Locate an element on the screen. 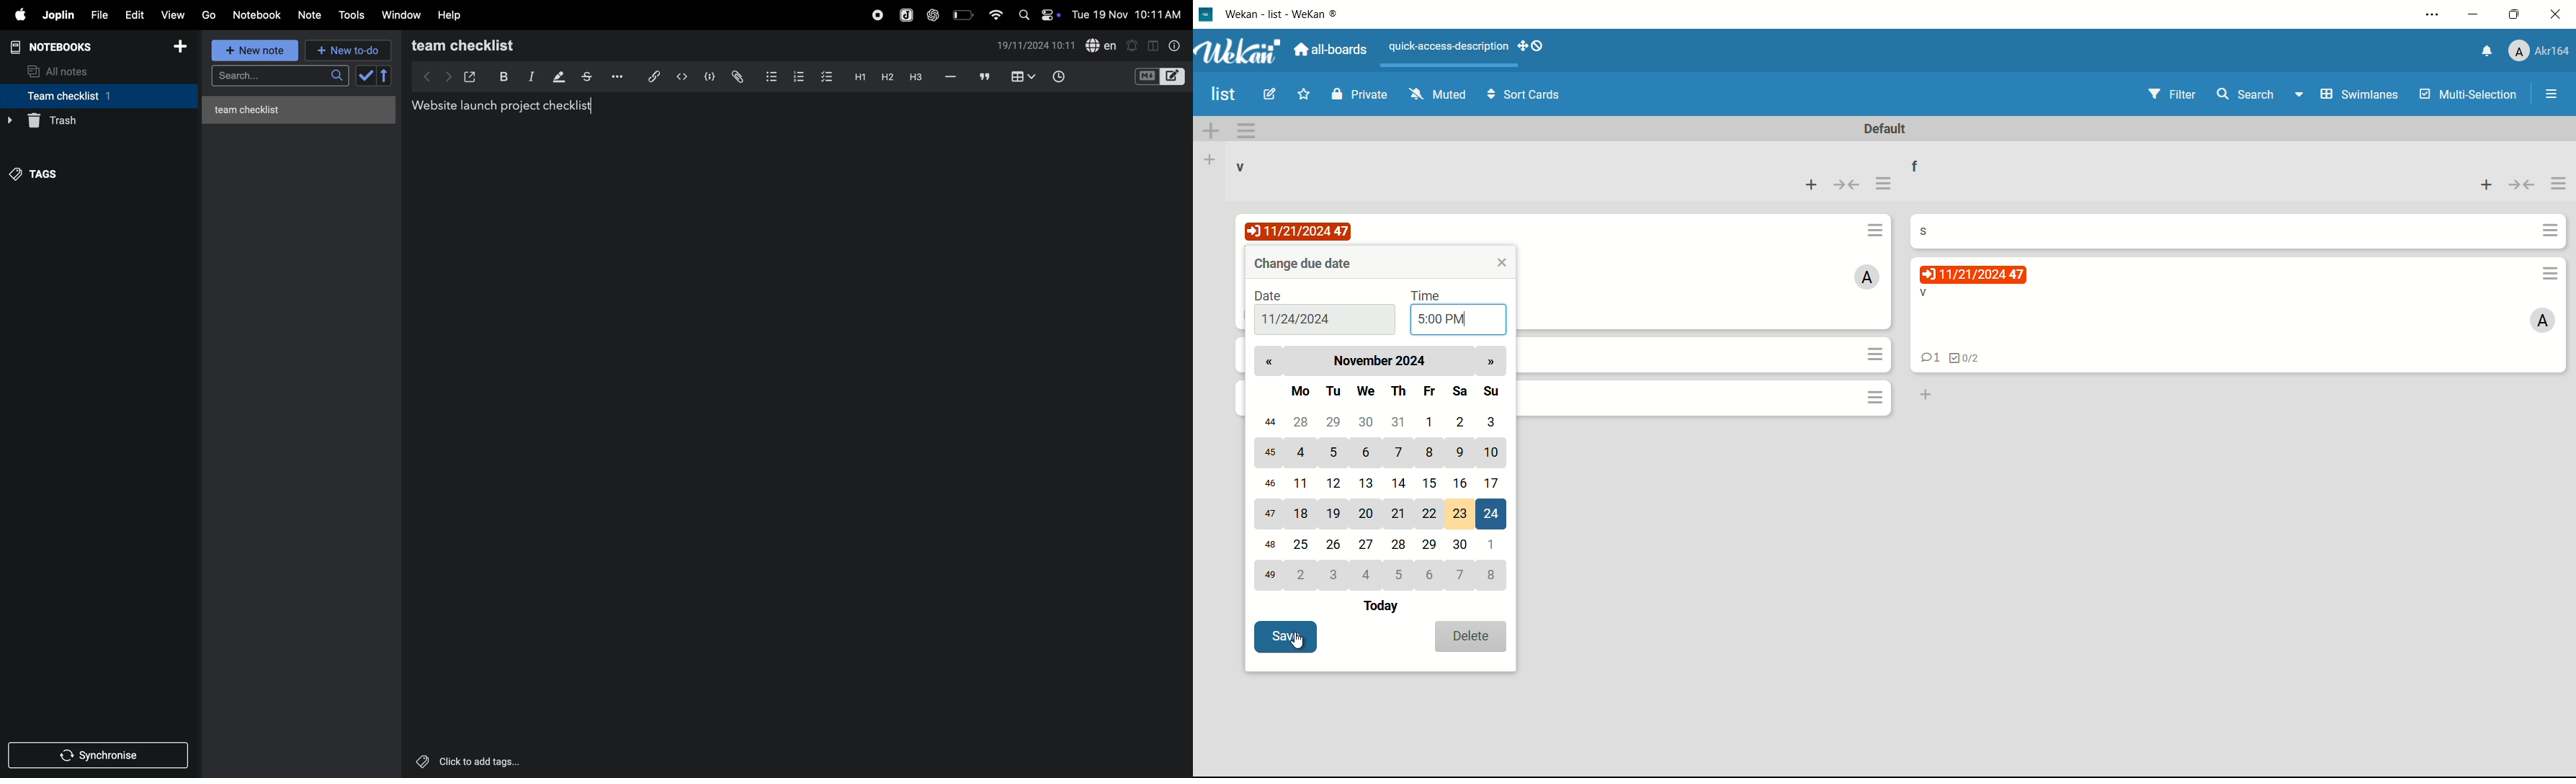  file is located at coordinates (99, 13).